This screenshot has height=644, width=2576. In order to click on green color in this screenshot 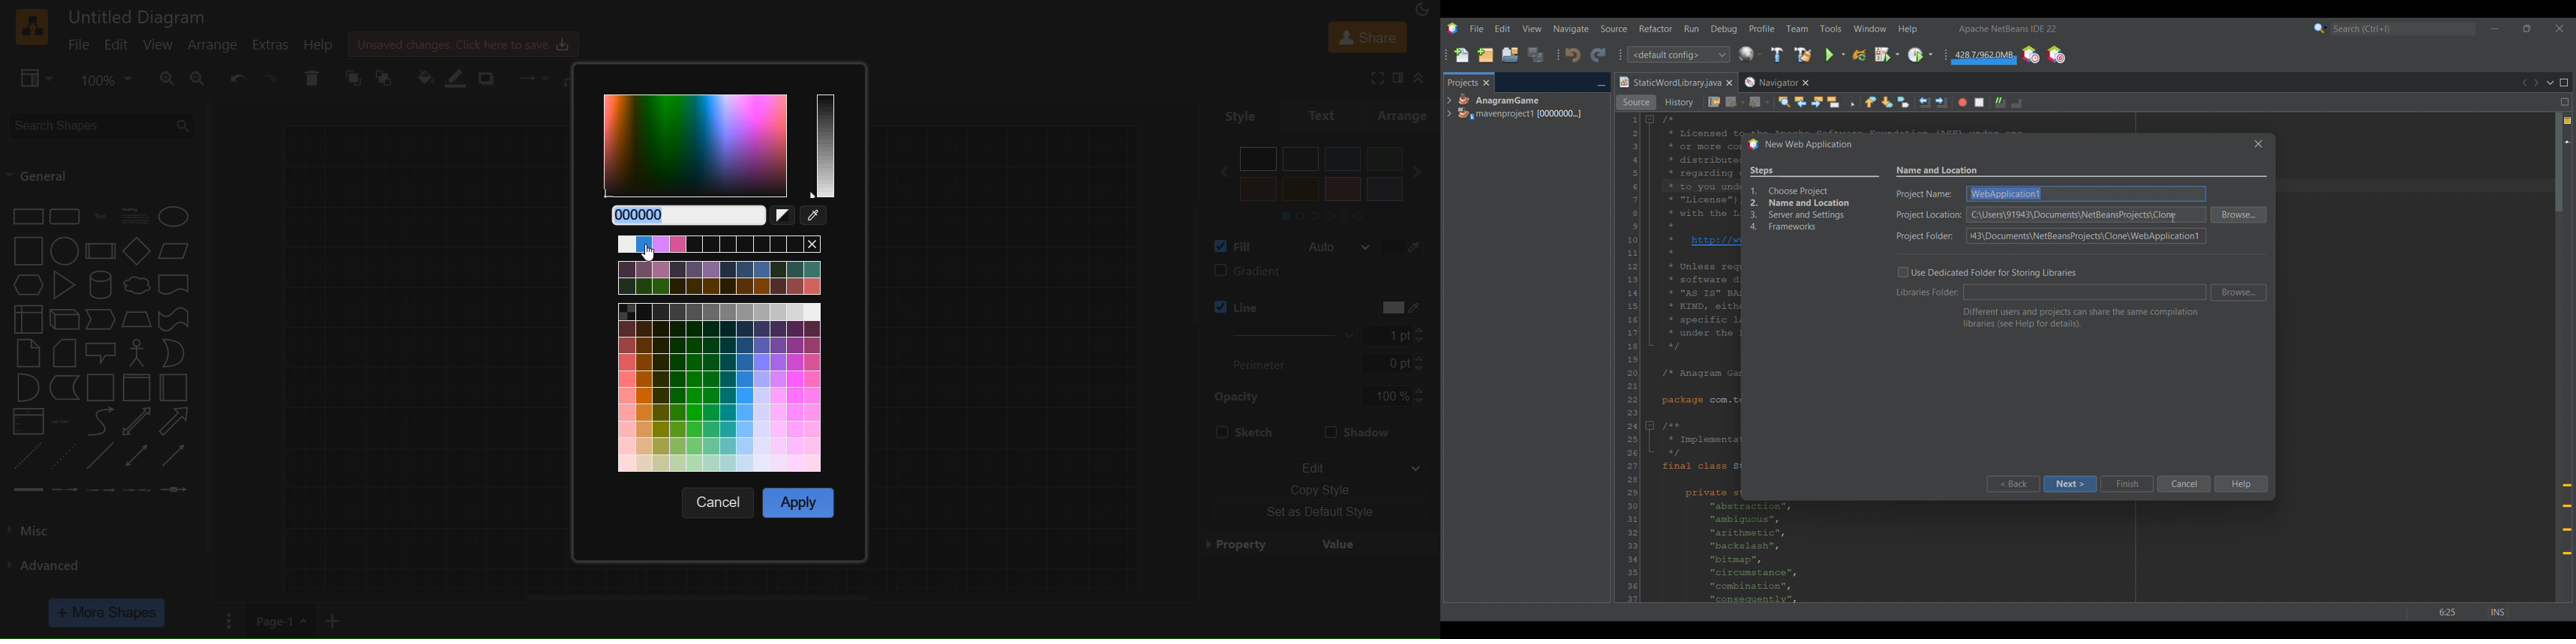, I will do `click(1383, 158)`.